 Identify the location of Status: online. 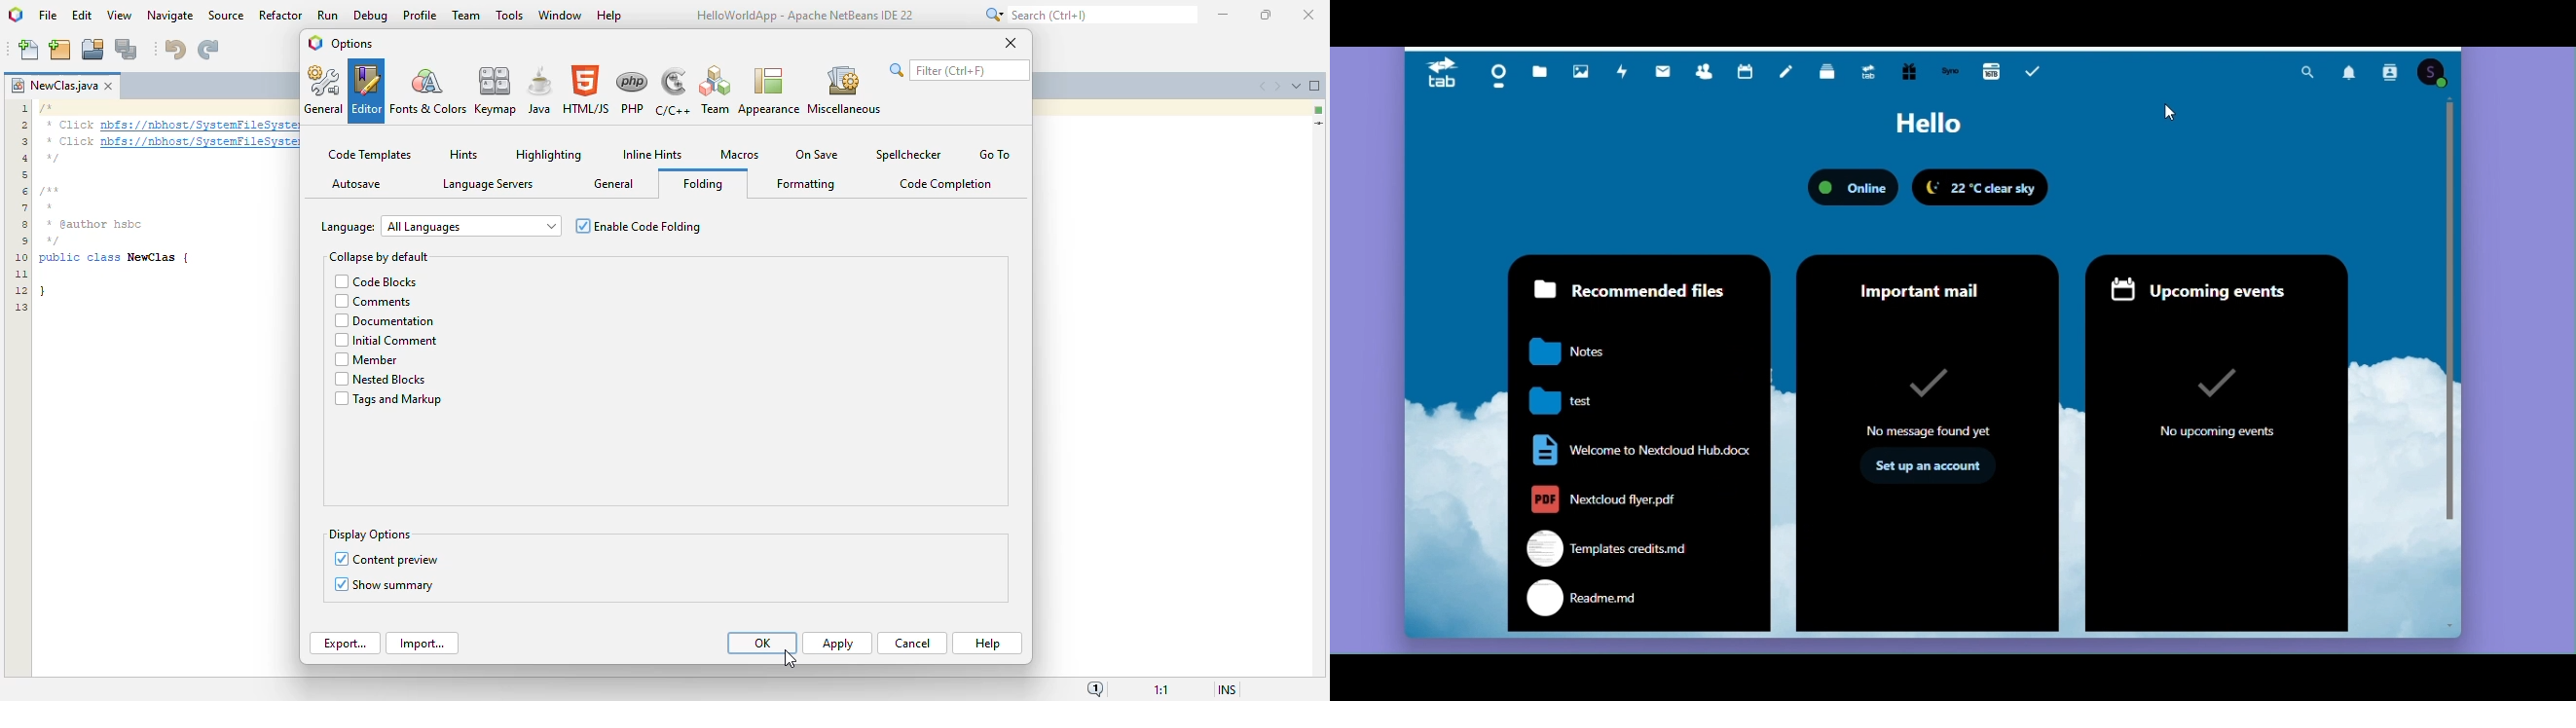
(1854, 187).